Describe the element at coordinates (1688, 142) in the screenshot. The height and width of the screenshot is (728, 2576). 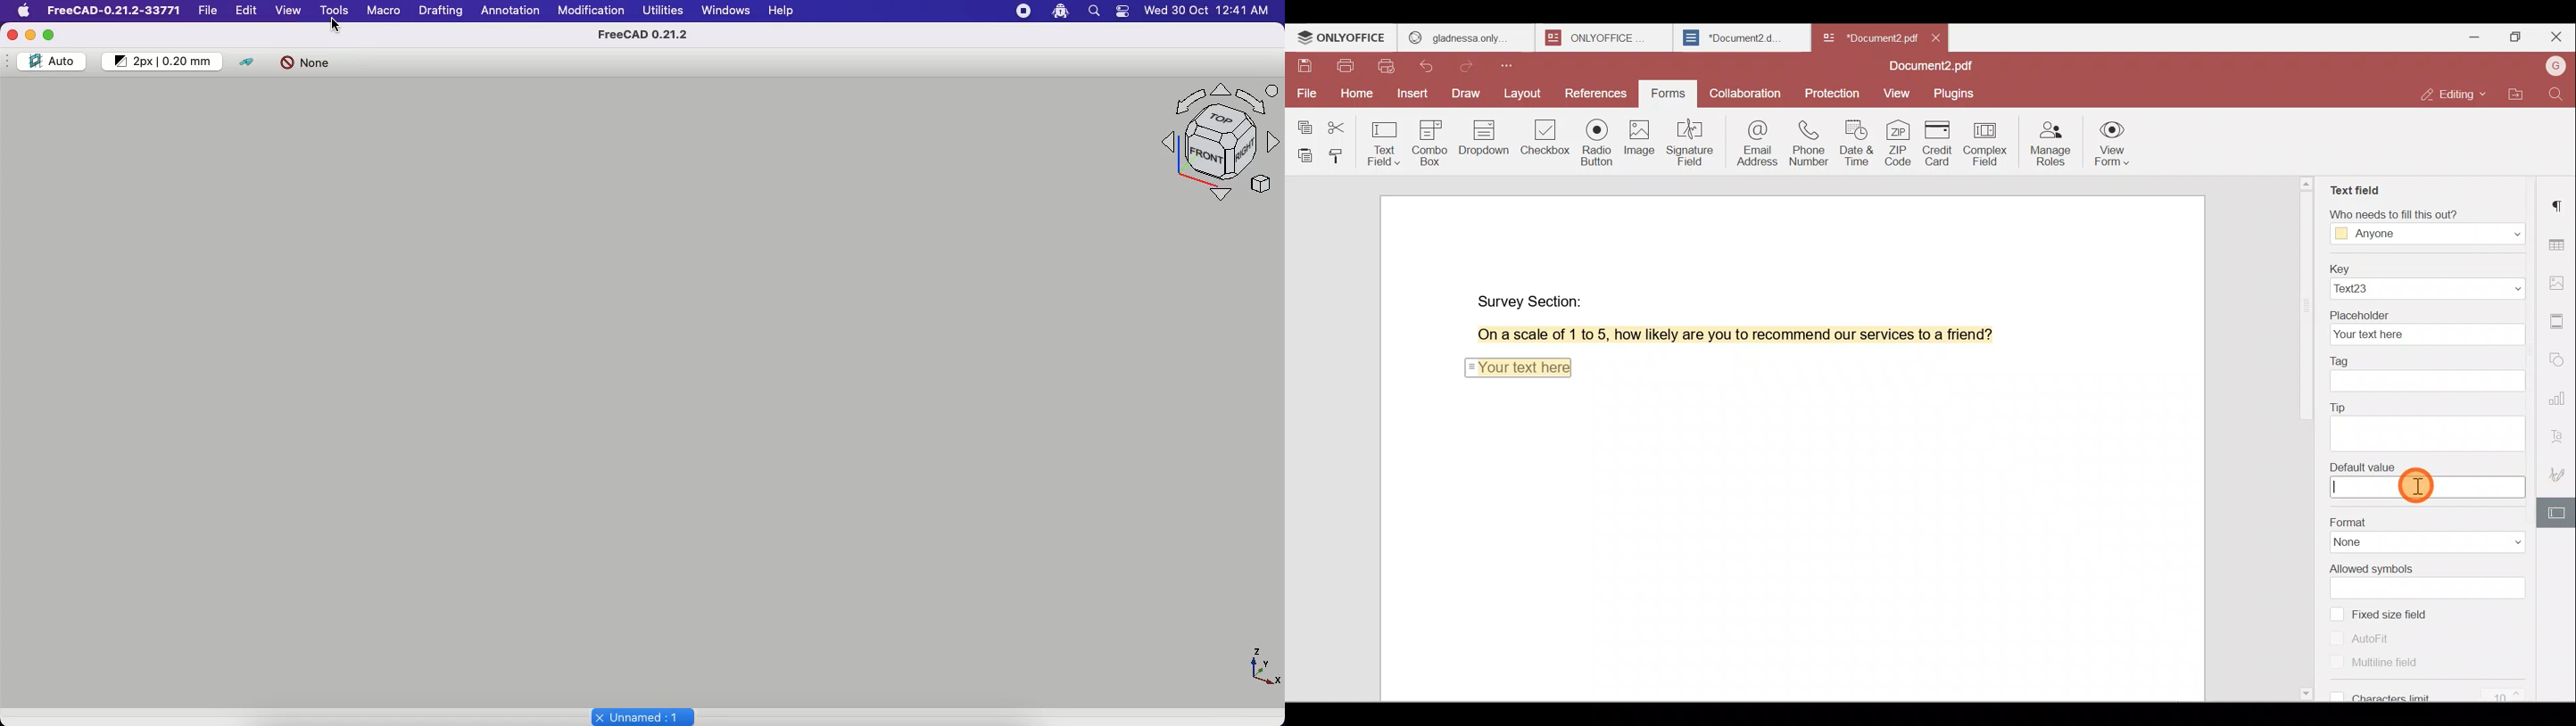
I see `Signature field` at that location.